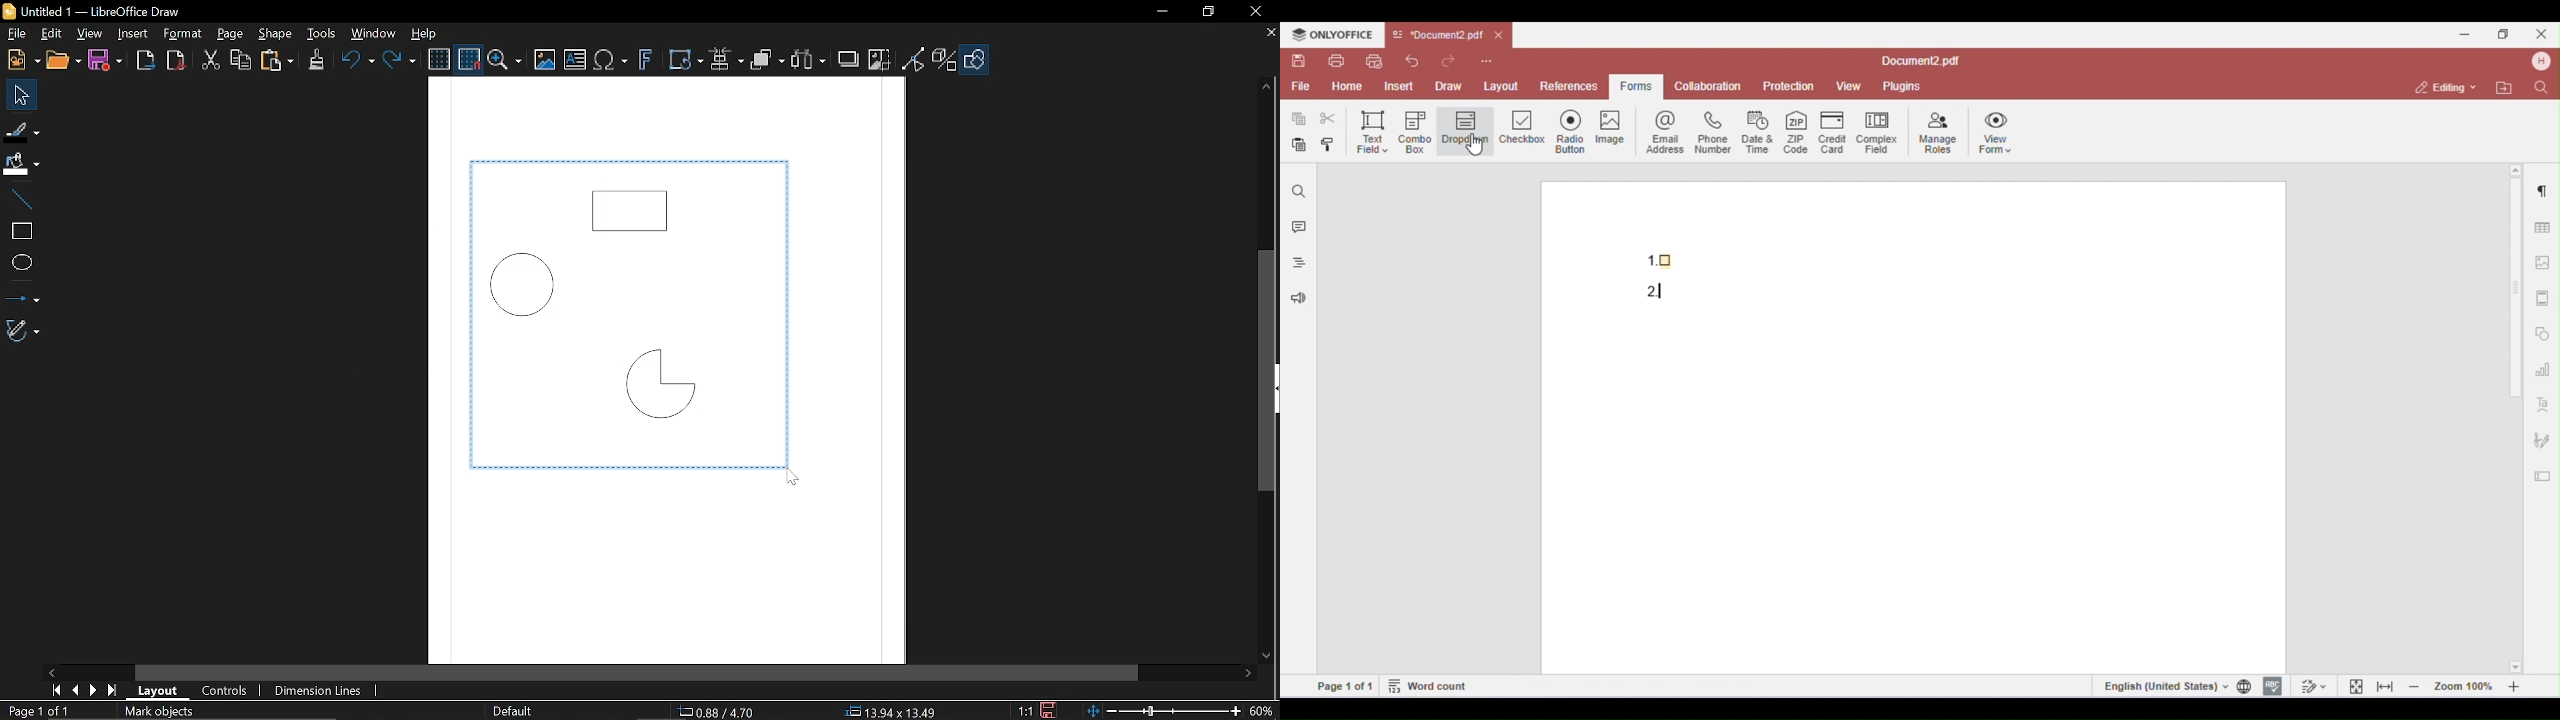  Describe the element at coordinates (223, 691) in the screenshot. I see `COntrols` at that location.